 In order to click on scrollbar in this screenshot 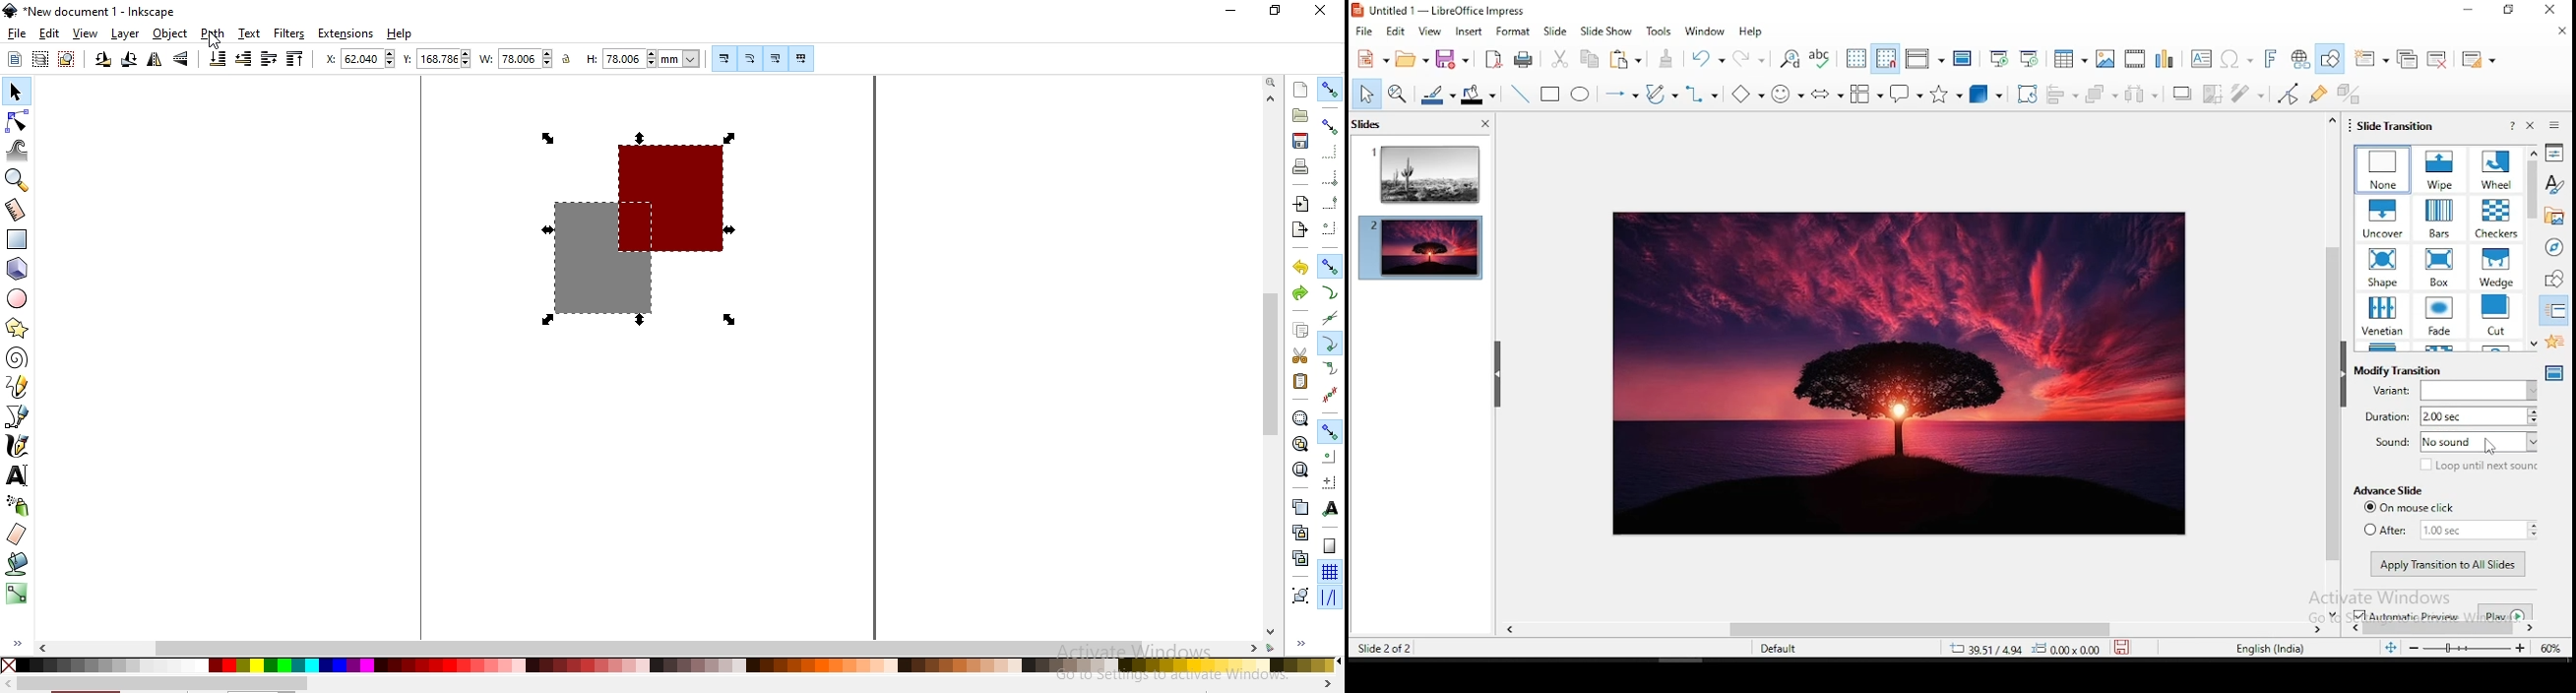, I will do `click(1272, 363)`.